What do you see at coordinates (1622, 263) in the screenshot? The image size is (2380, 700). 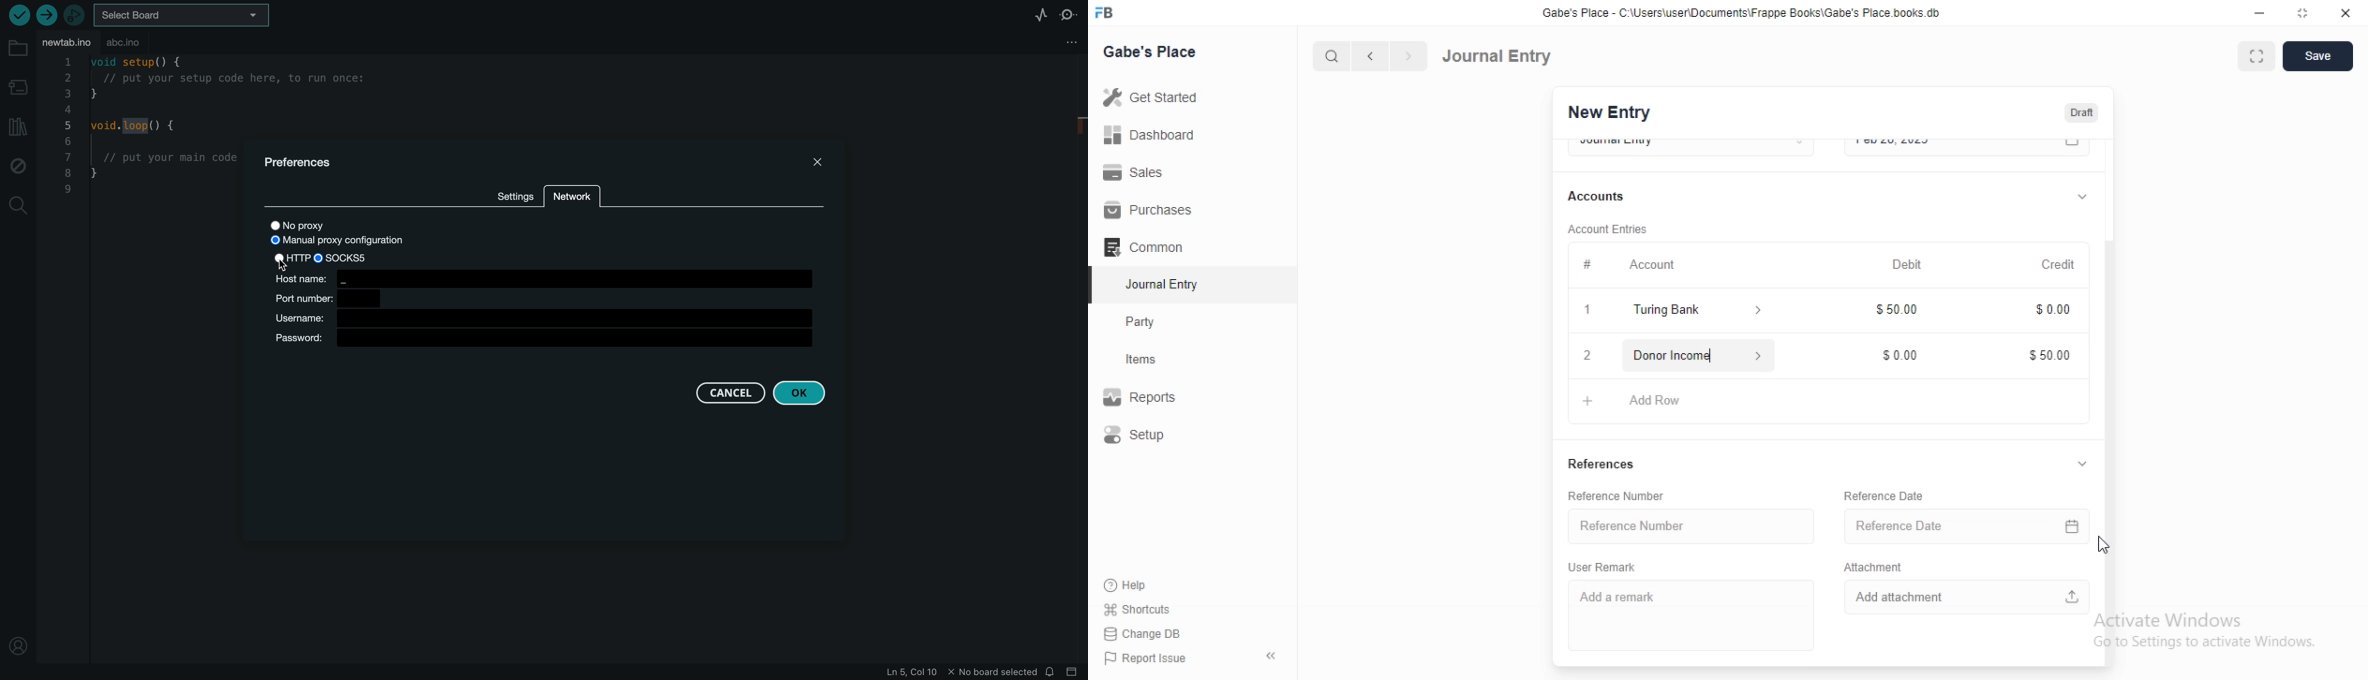 I see `Account` at bounding box center [1622, 263].